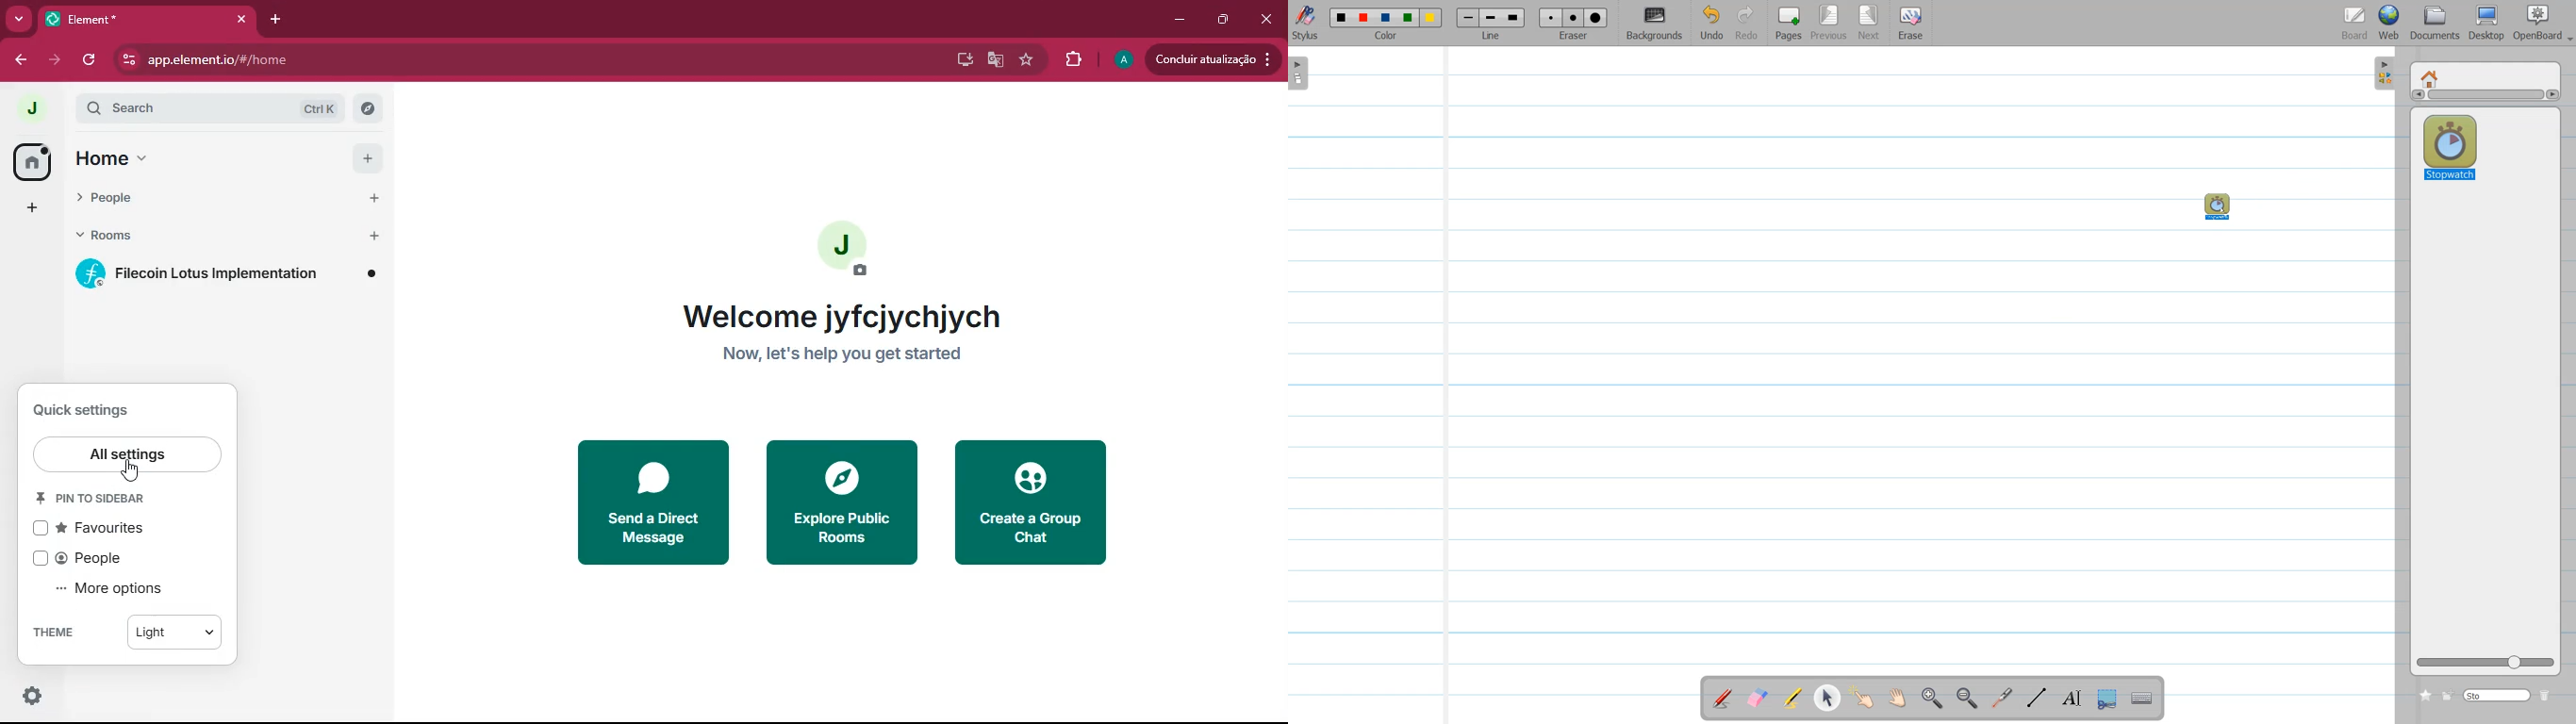 This screenshot has height=728, width=2576. Describe the element at coordinates (91, 558) in the screenshot. I see `people` at that location.